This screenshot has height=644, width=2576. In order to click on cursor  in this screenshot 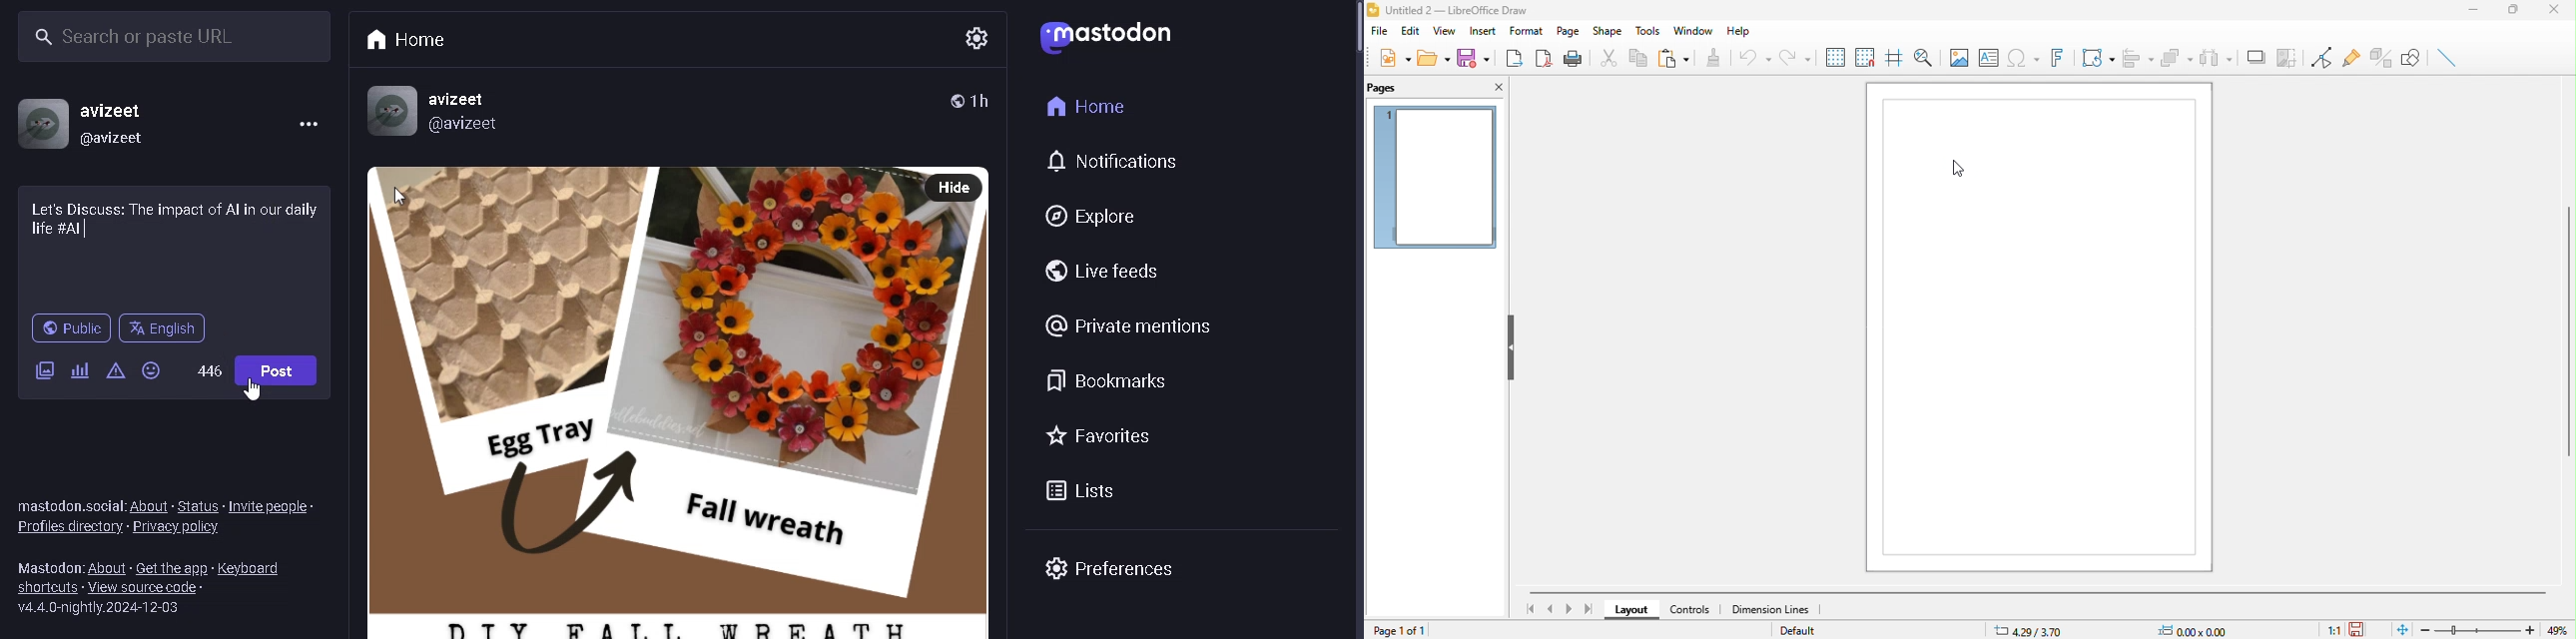, I will do `click(1959, 170)`.